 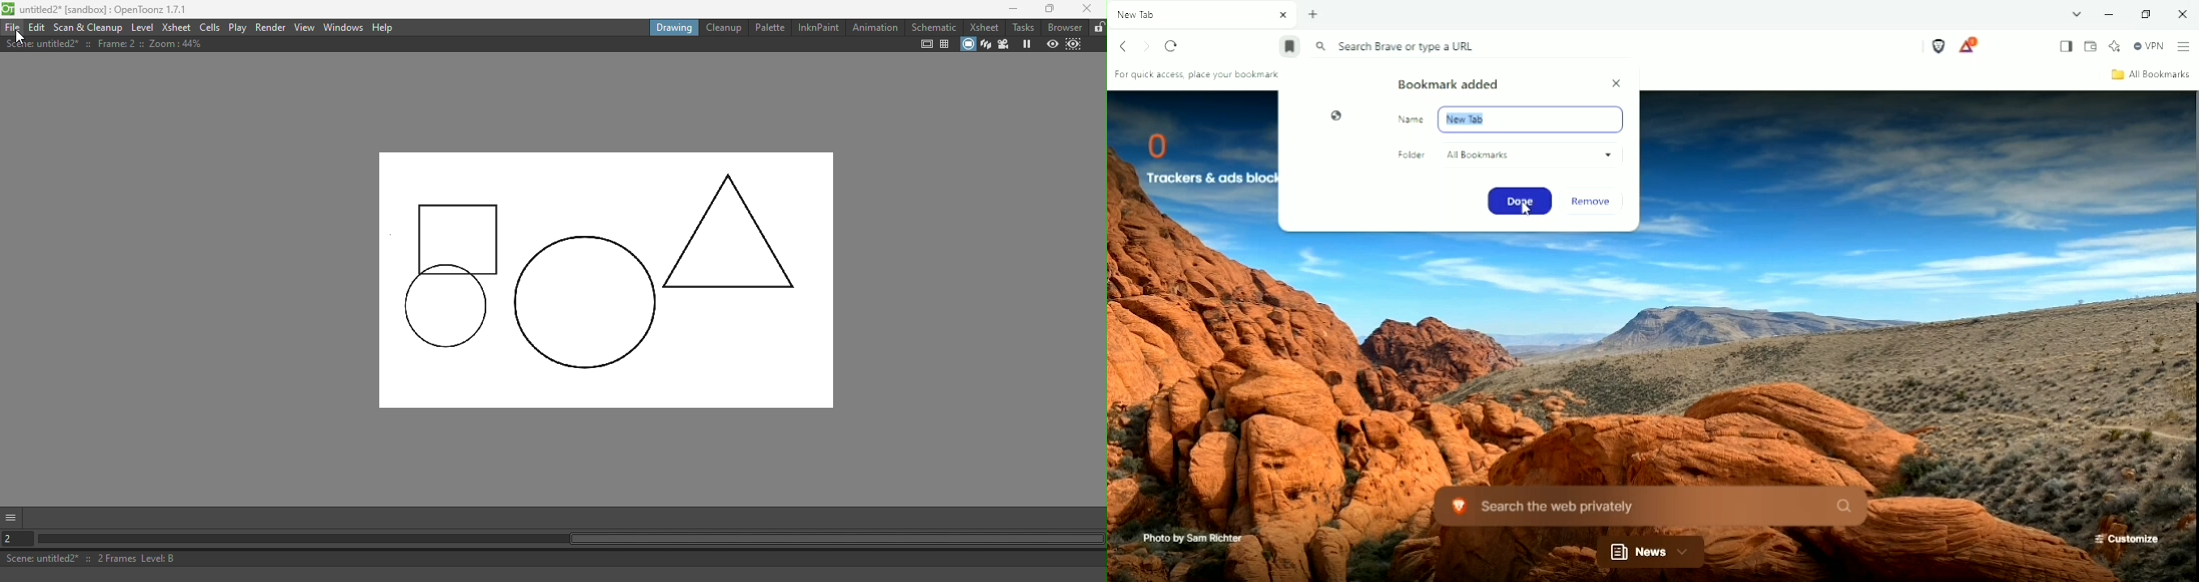 I want to click on Preview, so click(x=1051, y=45).